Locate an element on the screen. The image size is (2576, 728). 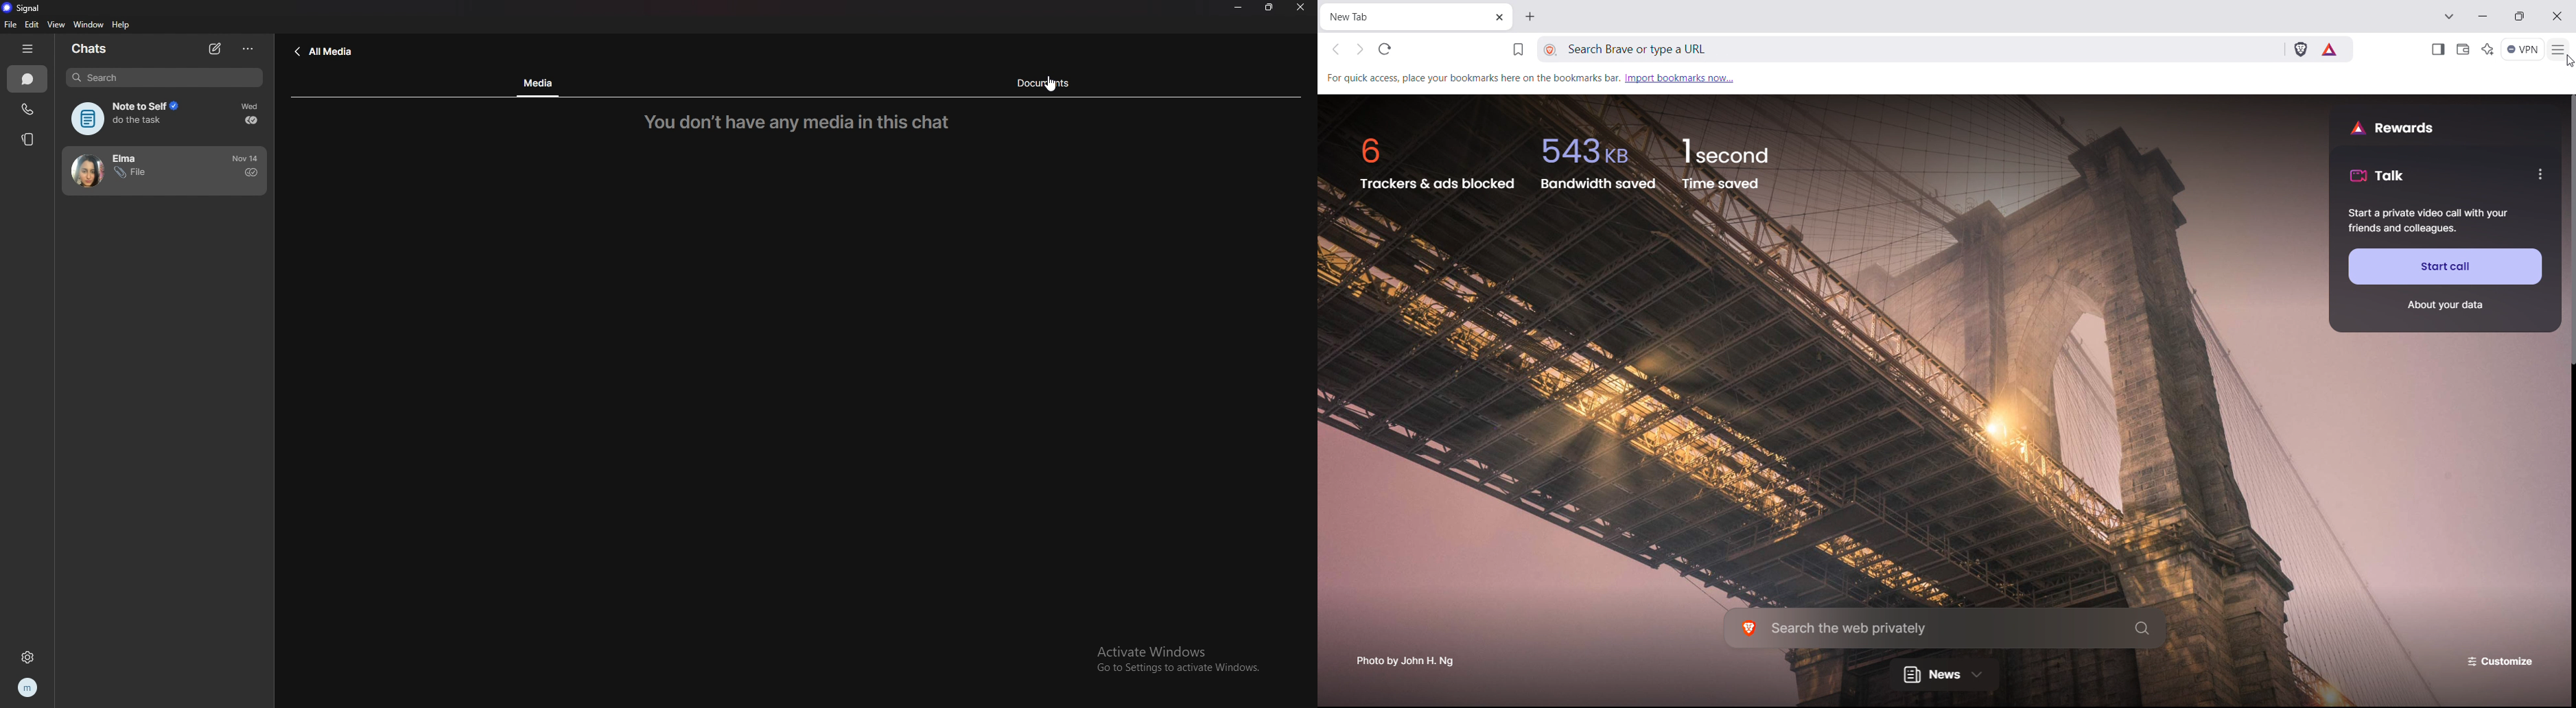
new chat is located at coordinates (215, 49).